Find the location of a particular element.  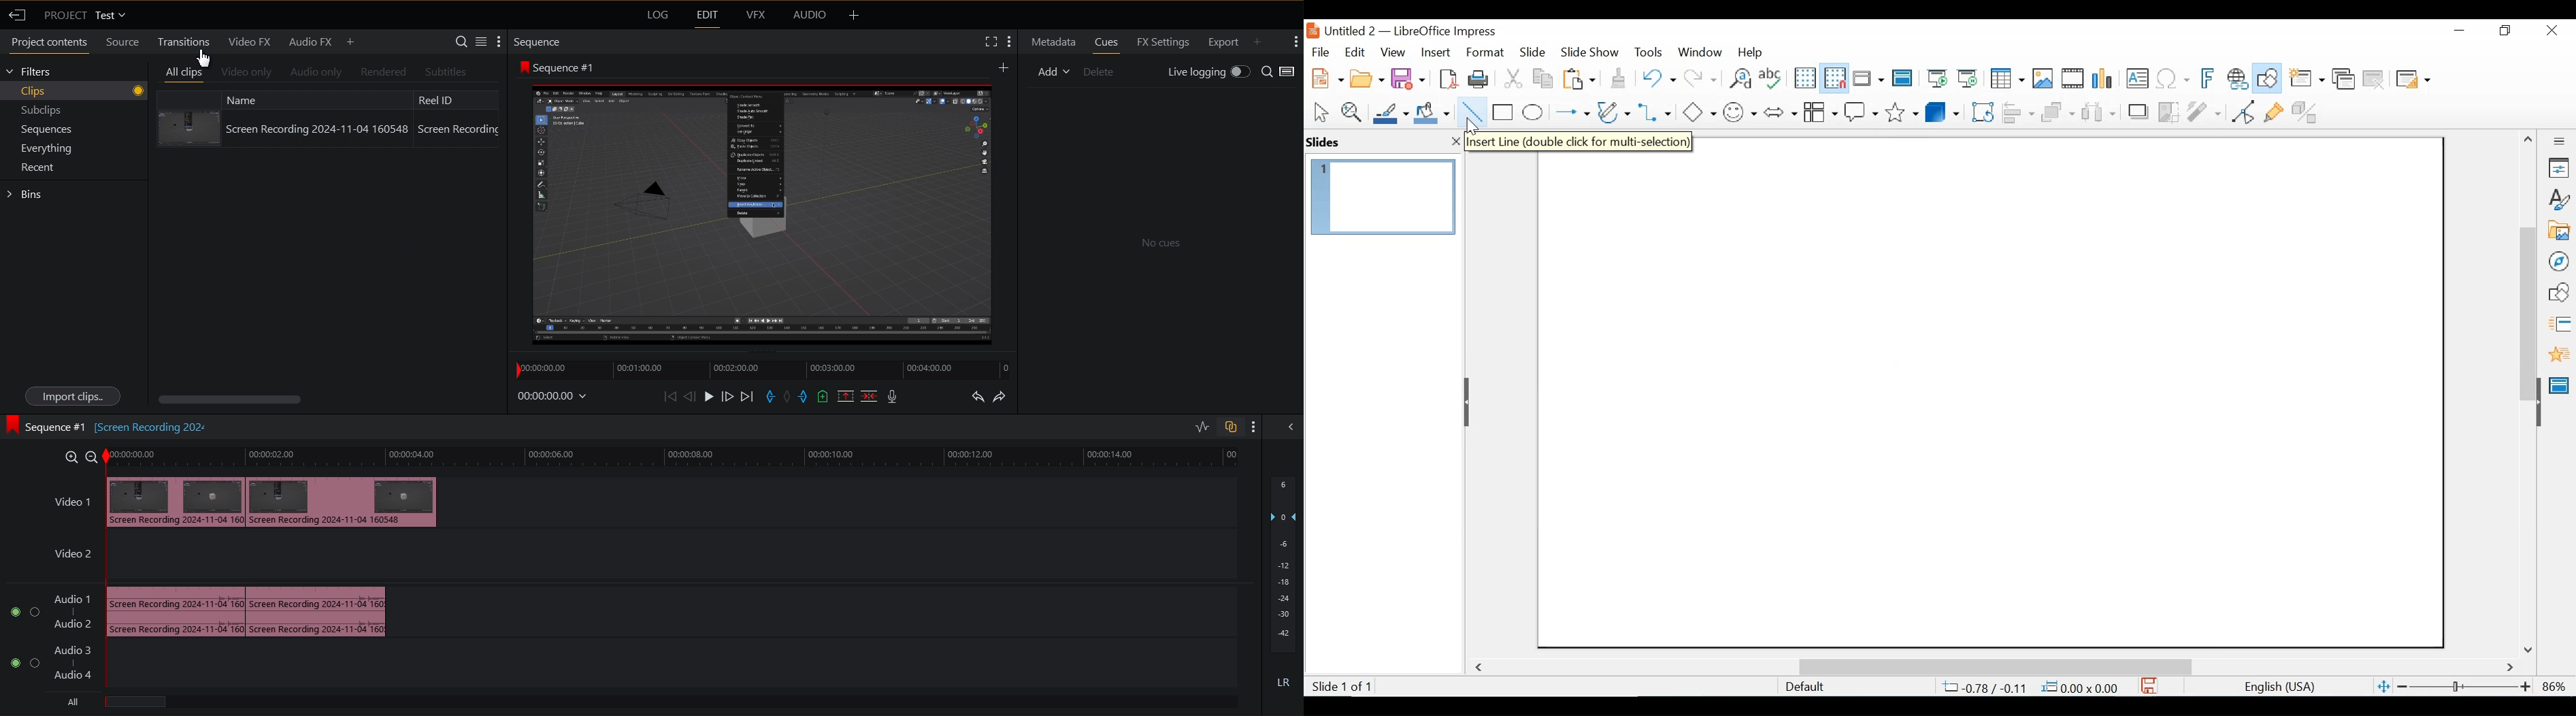

Print is located at coordinates (1479, 78).